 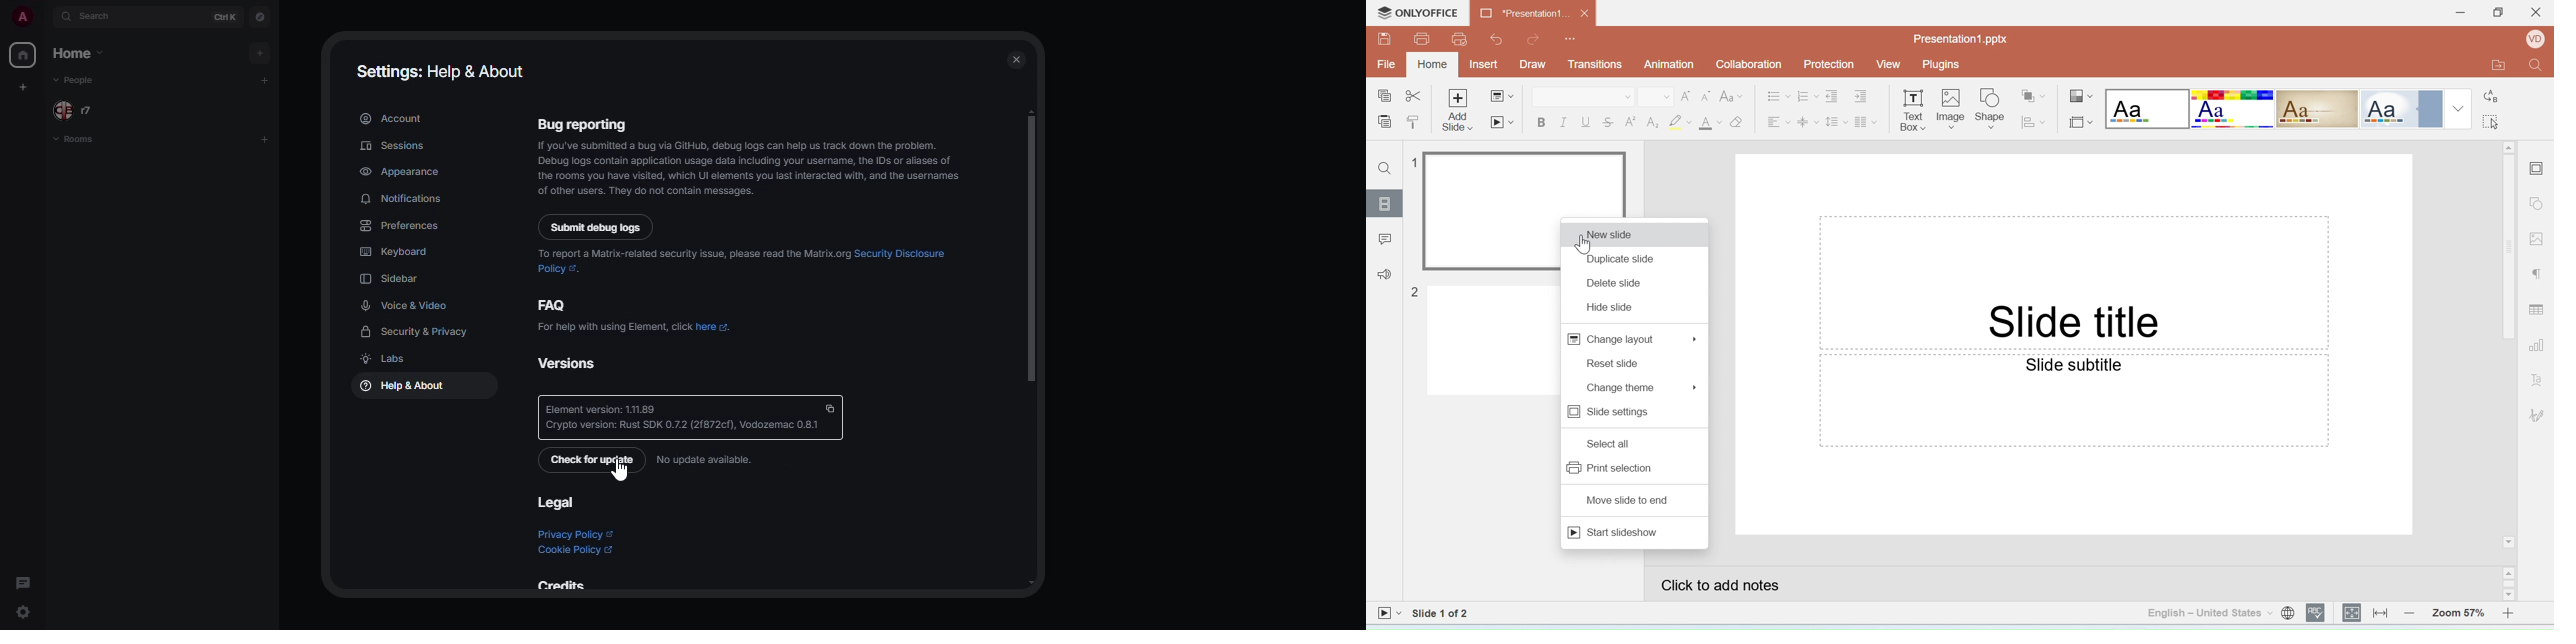 I want to click on Set text language, so click(x=2209, y=613).